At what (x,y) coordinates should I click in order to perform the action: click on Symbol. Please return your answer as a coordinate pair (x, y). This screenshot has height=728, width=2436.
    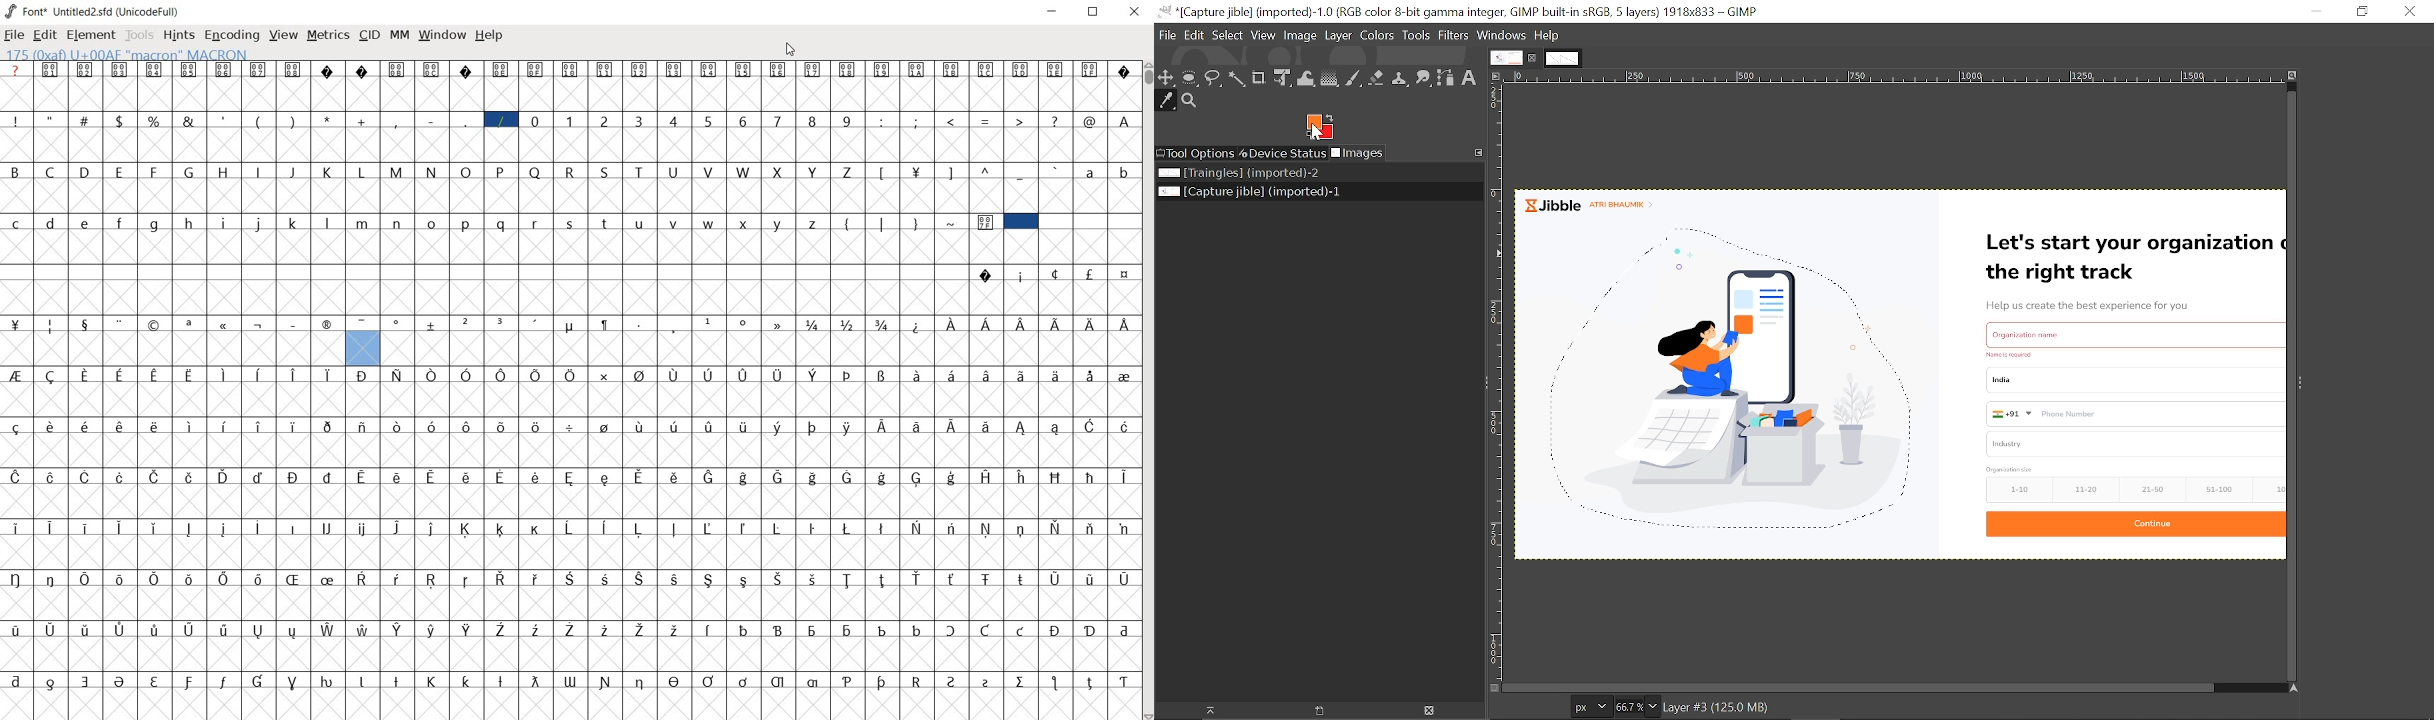
    Looking at the image, I should click on (848, 324).